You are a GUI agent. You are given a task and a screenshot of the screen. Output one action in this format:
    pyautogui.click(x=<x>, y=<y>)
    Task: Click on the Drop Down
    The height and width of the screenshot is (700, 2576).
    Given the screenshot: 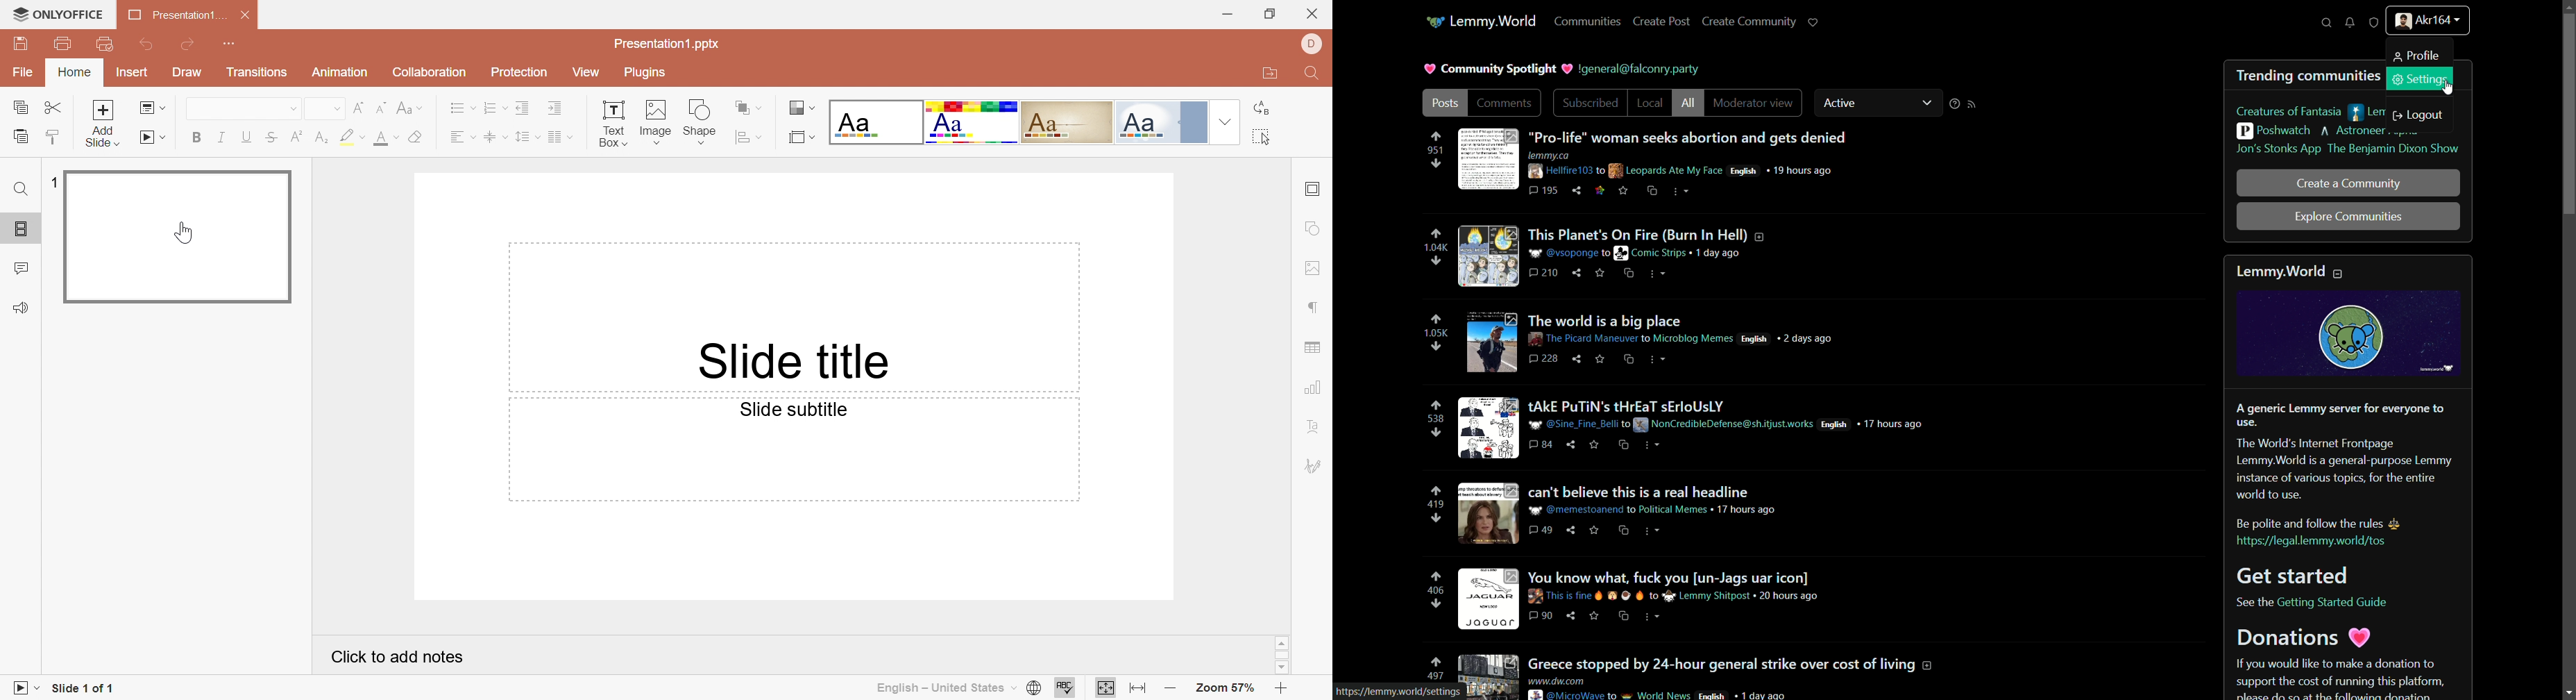 What is the action you would take?
    pyautogui.click(x=335, y=109)
    